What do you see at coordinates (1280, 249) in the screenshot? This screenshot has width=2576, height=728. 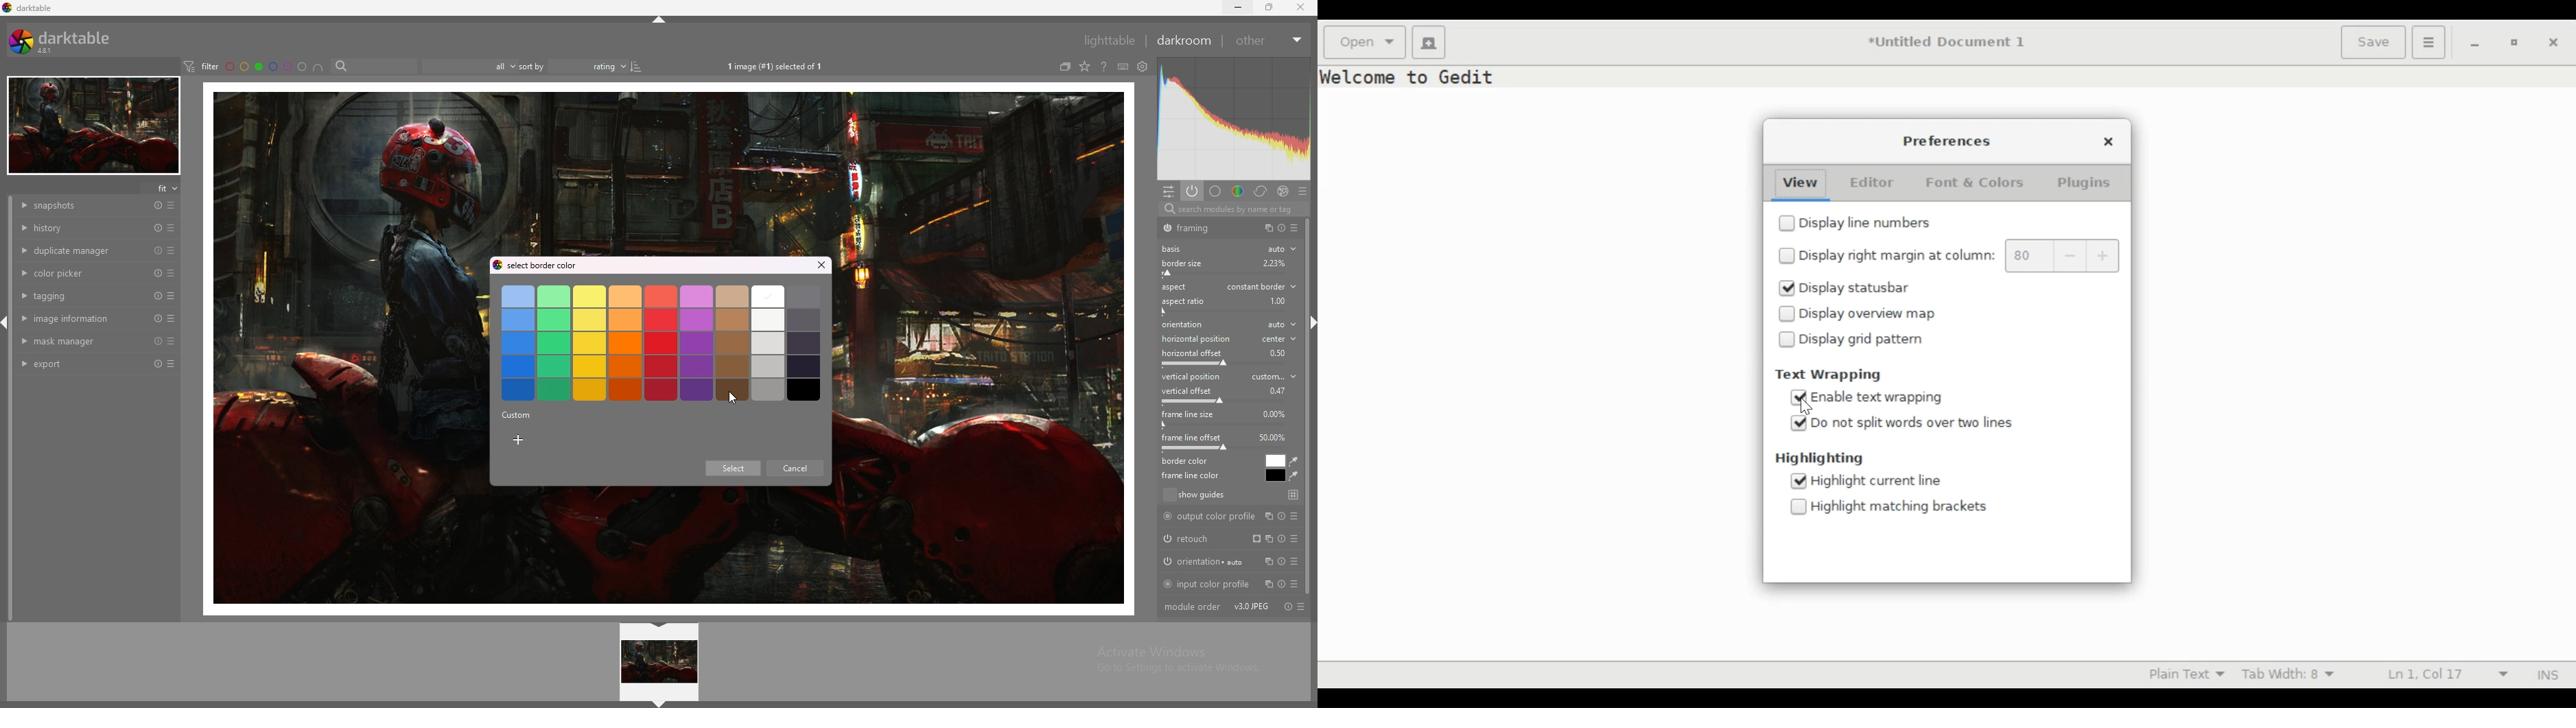 I see `auto` at bounding box center [1280, 249].